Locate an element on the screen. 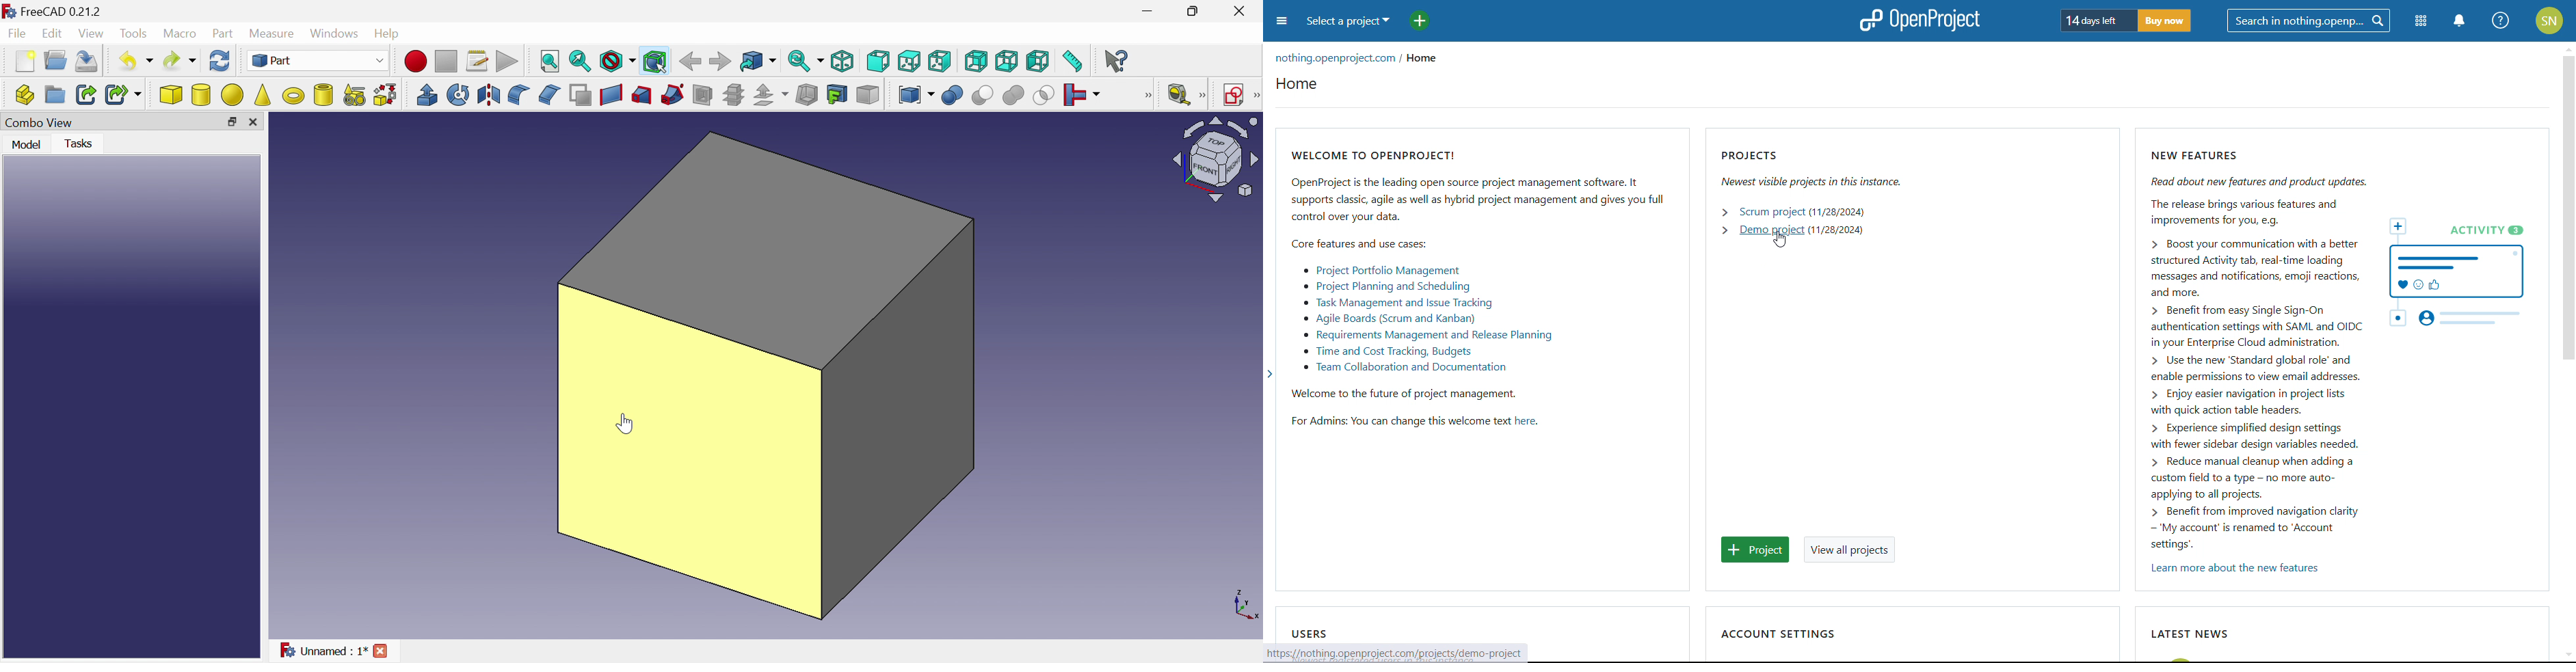  Restore down is located at coordinates (232, 124).